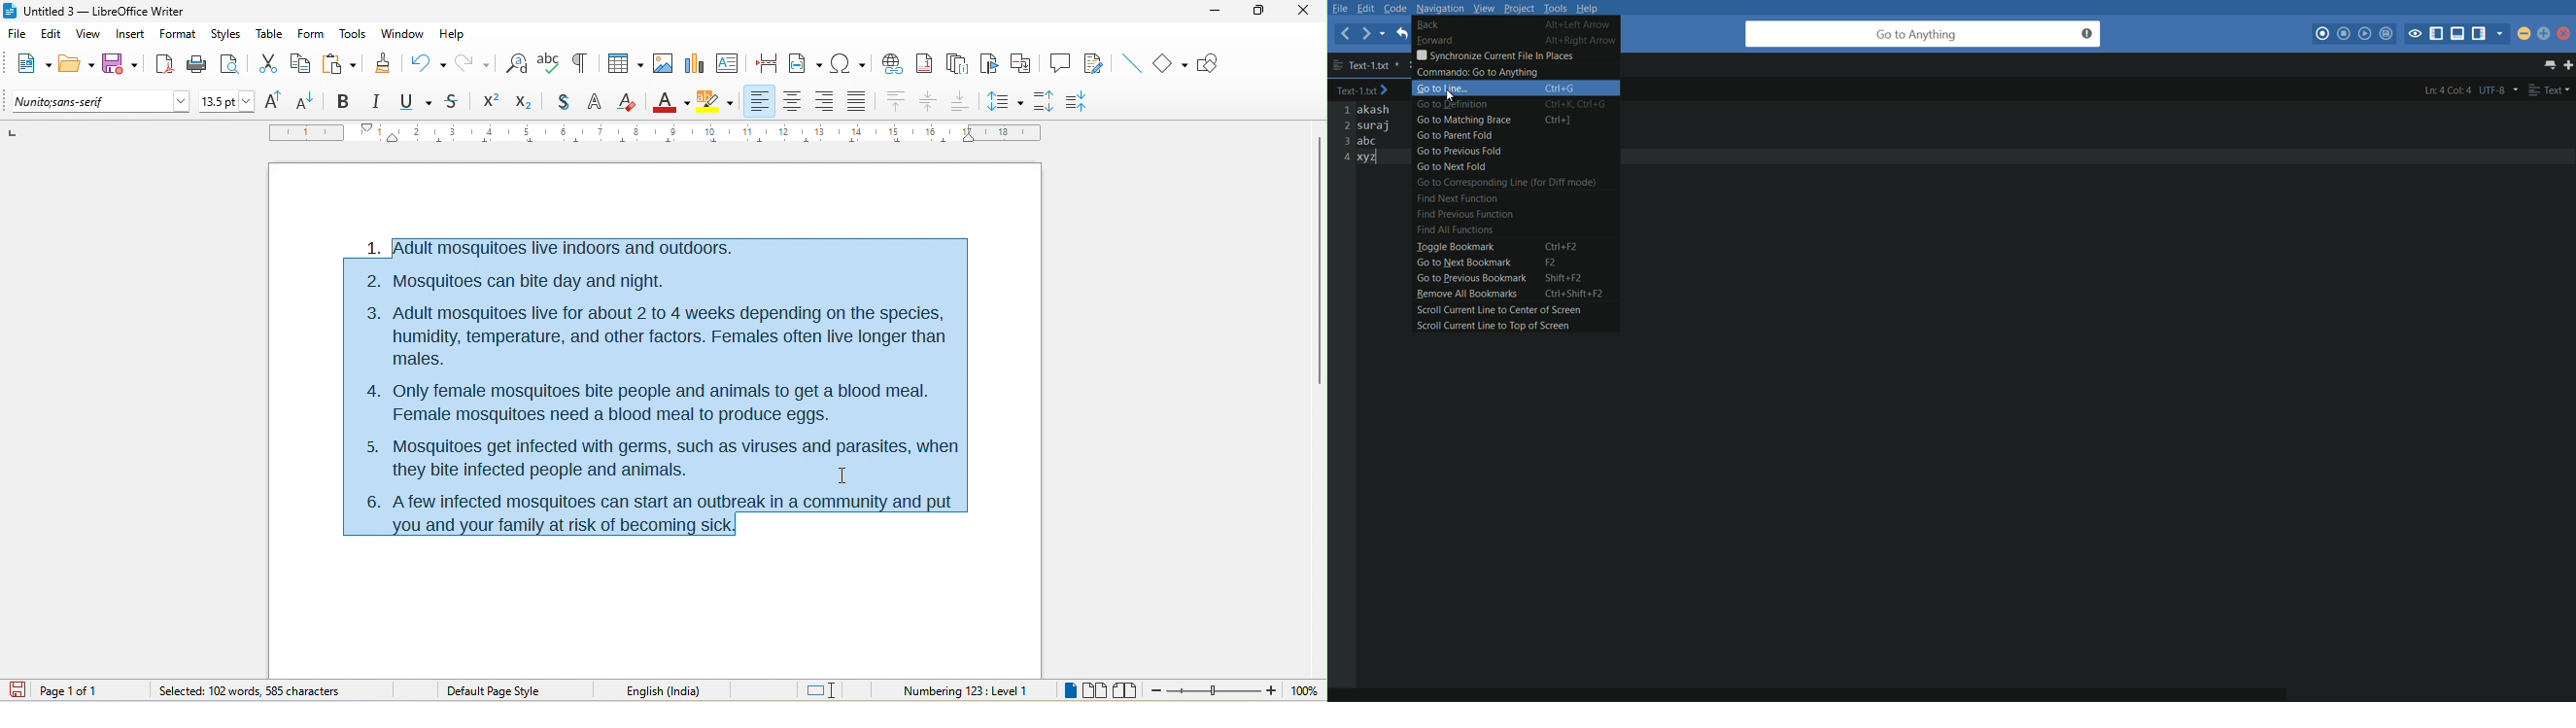 Image resolution: width=2576 pixels, height=728 pixels. I want to click on shadow, so click(557, 103).